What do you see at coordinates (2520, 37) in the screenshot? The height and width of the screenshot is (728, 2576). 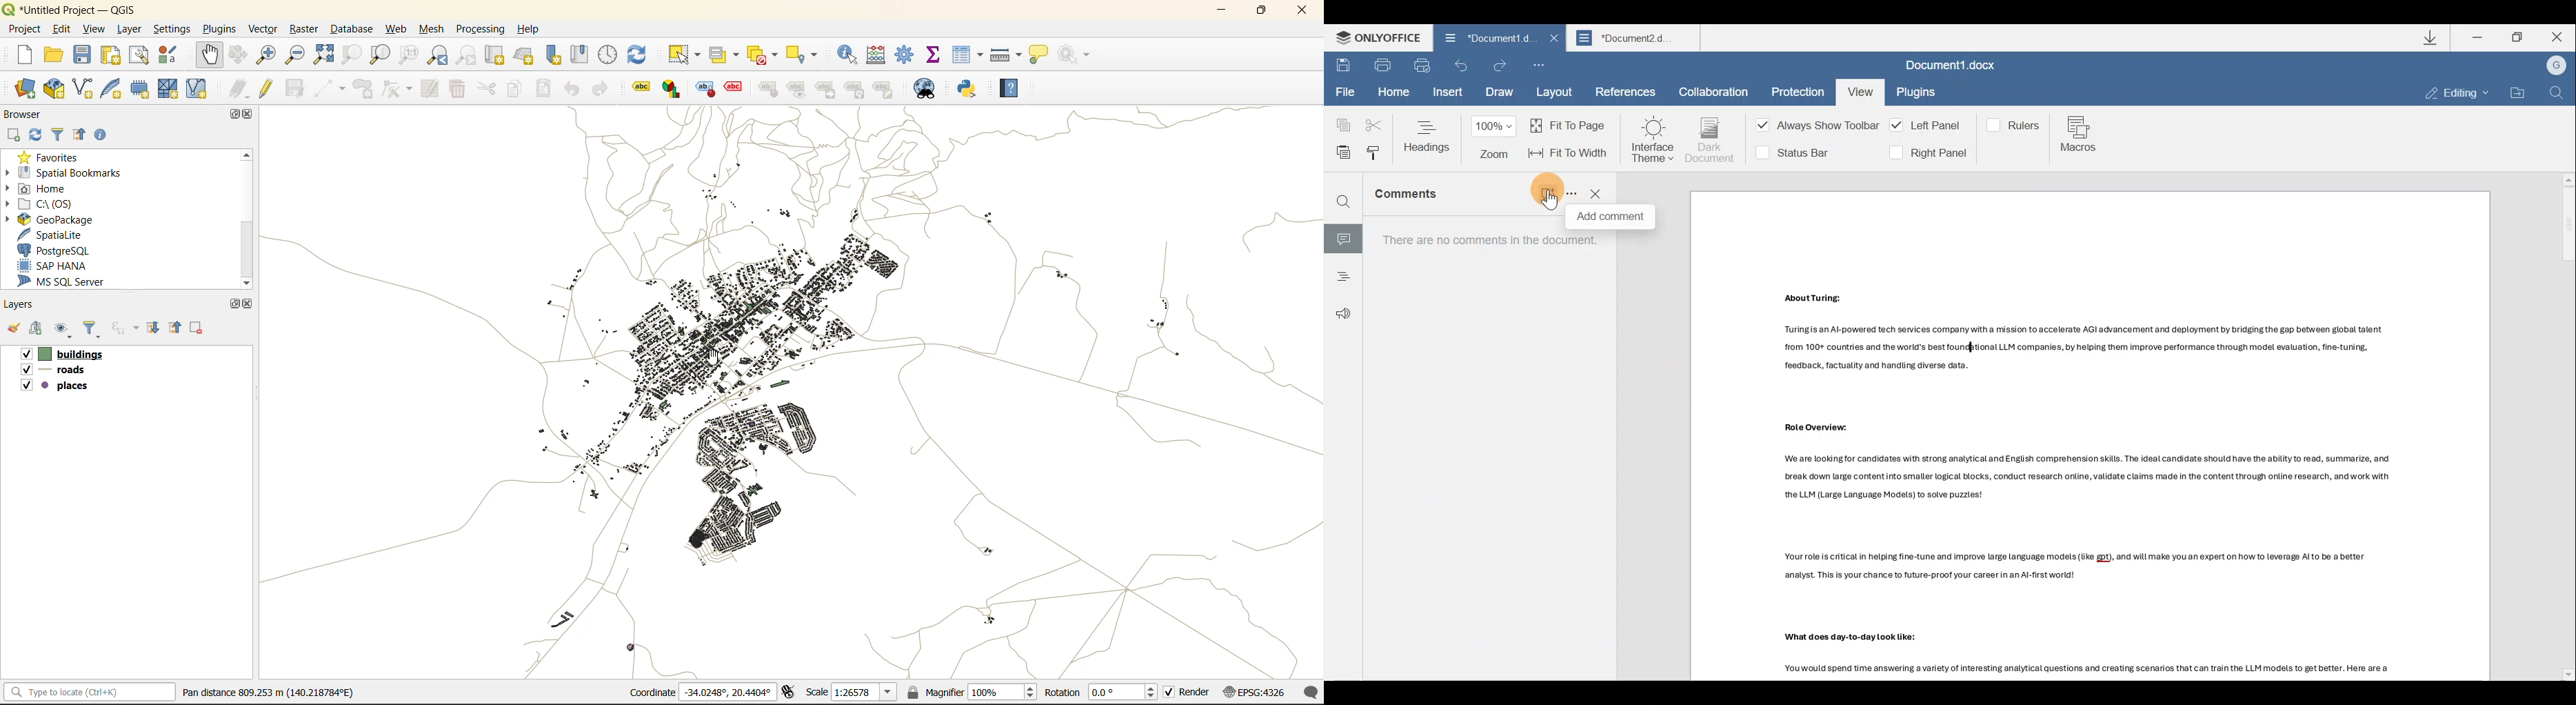 I see `Maximize` at bounding box center [2520, 37].